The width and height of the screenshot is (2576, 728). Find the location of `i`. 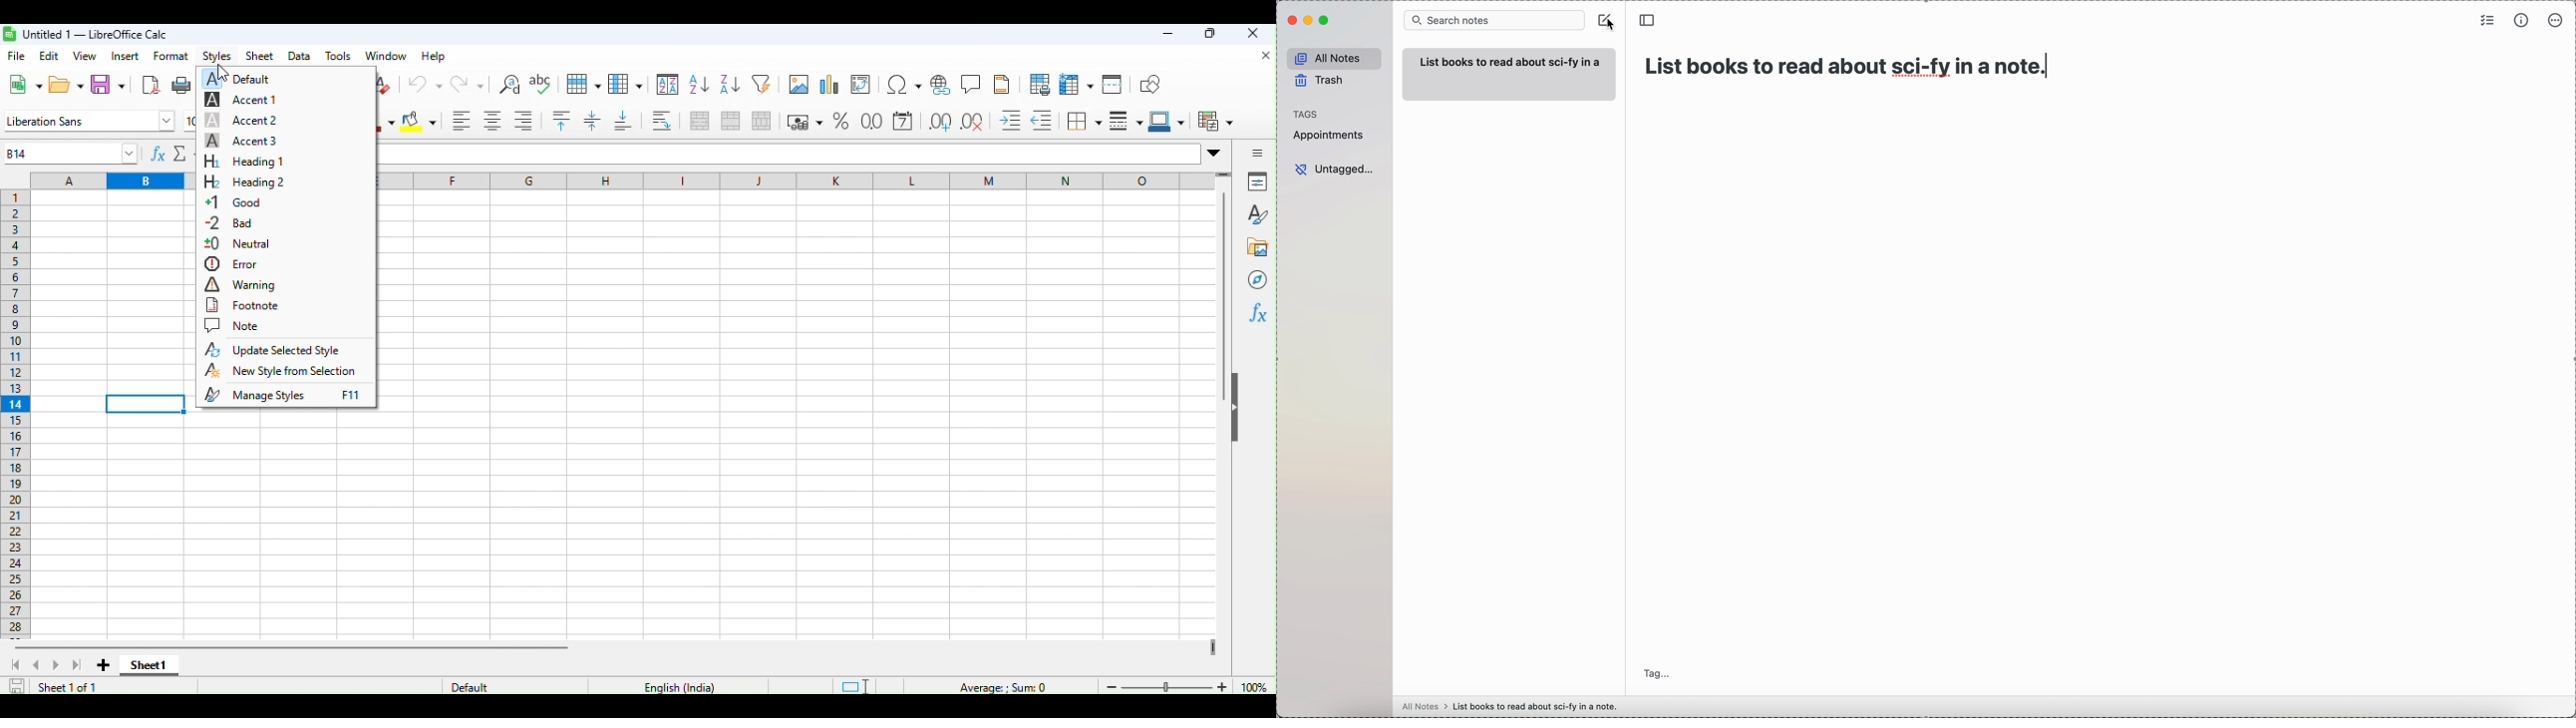

i is located at coordinates (681, 181).